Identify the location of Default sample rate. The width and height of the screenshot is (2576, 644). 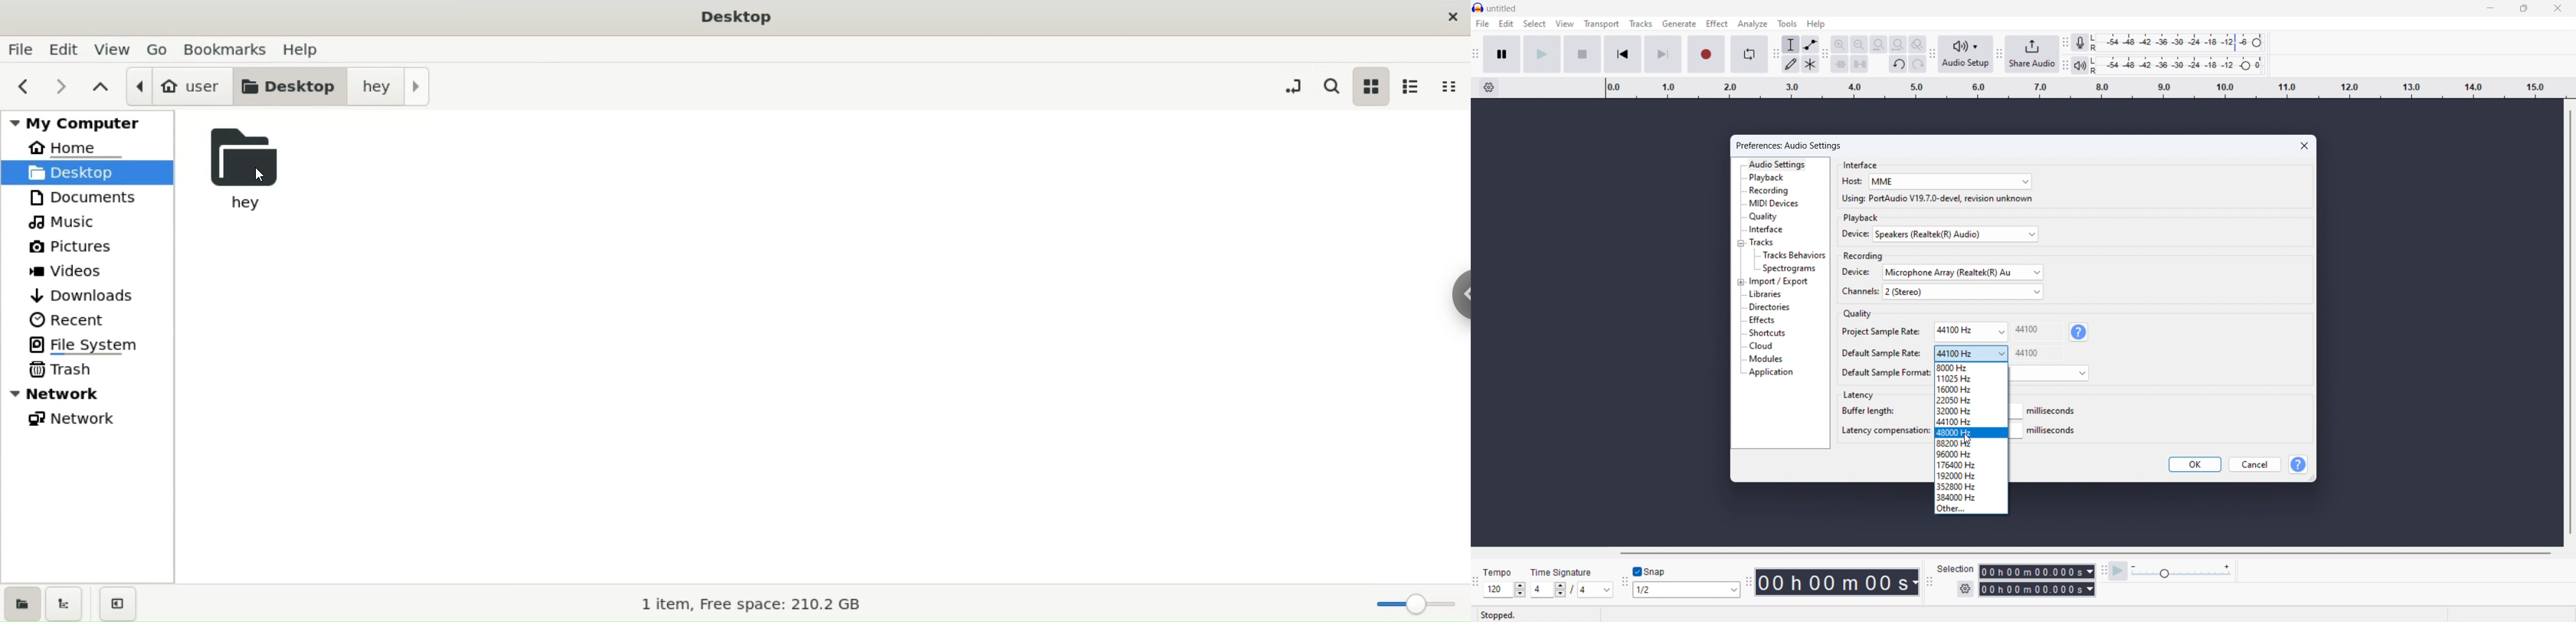
(1880, 353).